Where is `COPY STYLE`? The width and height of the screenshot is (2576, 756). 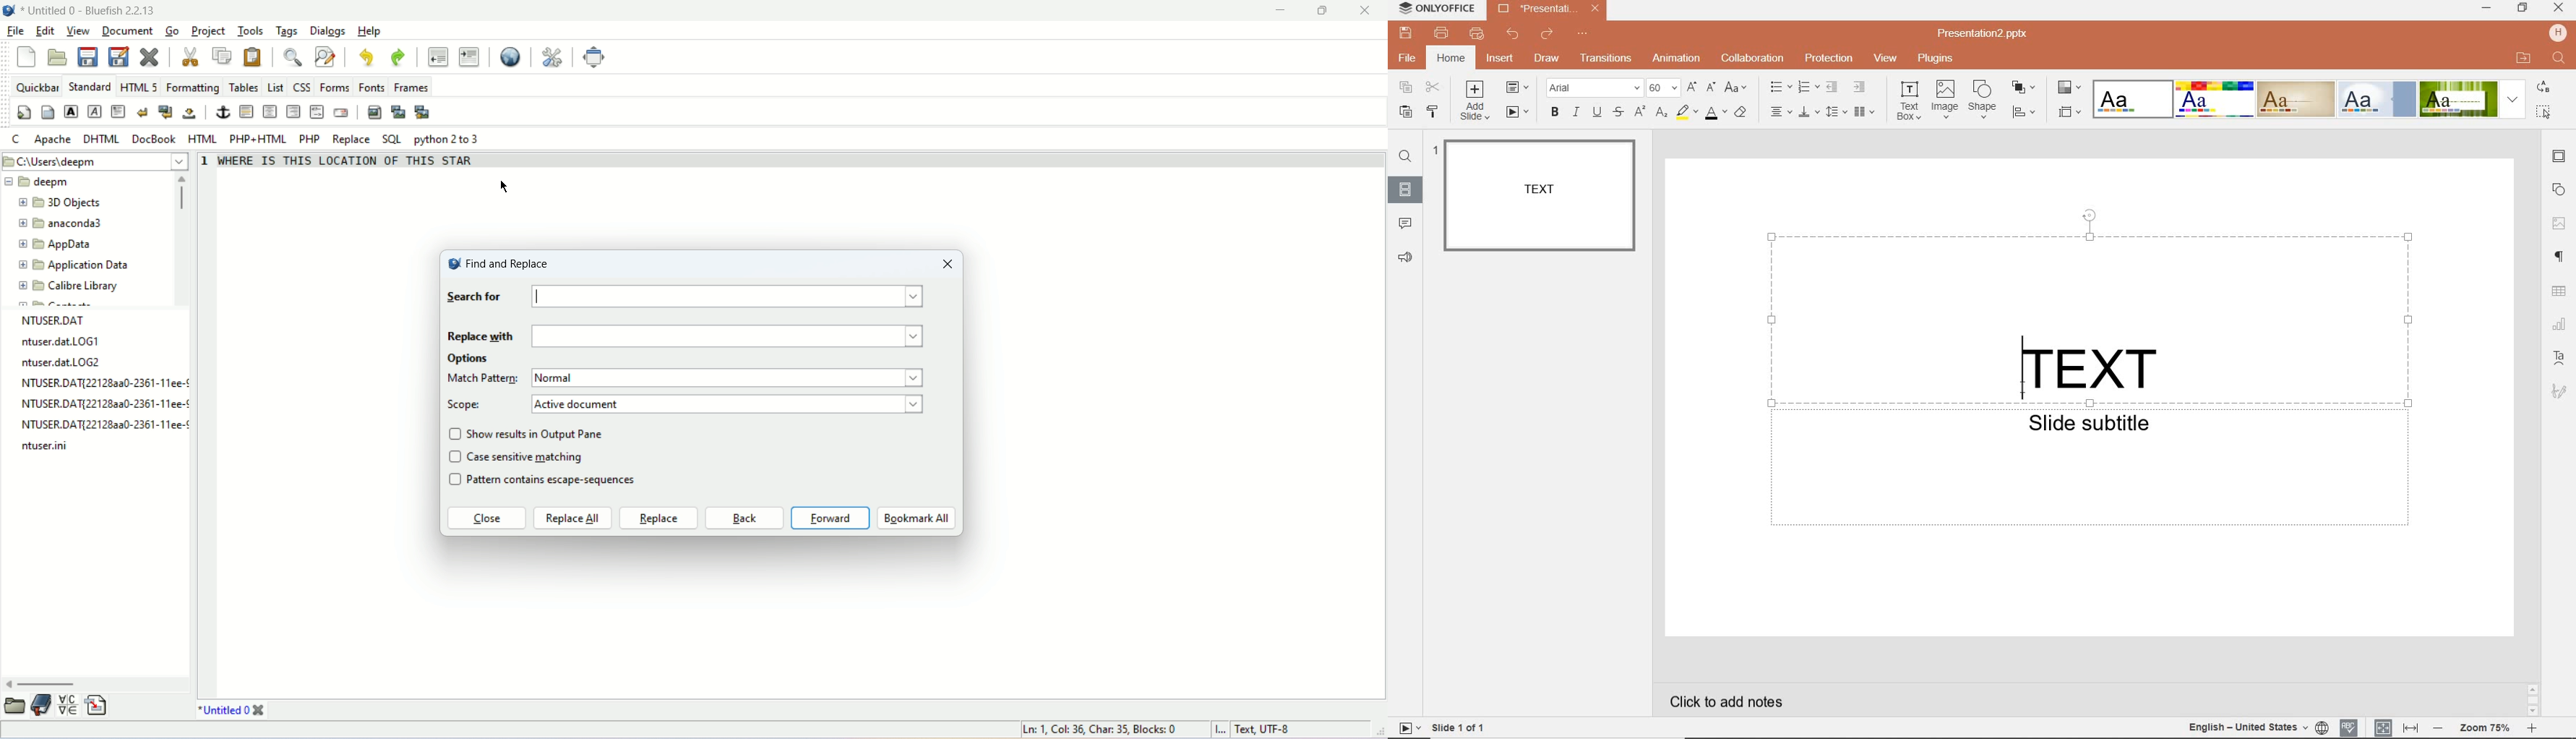
COPY STYLE is located at coordinates (1432, 111).